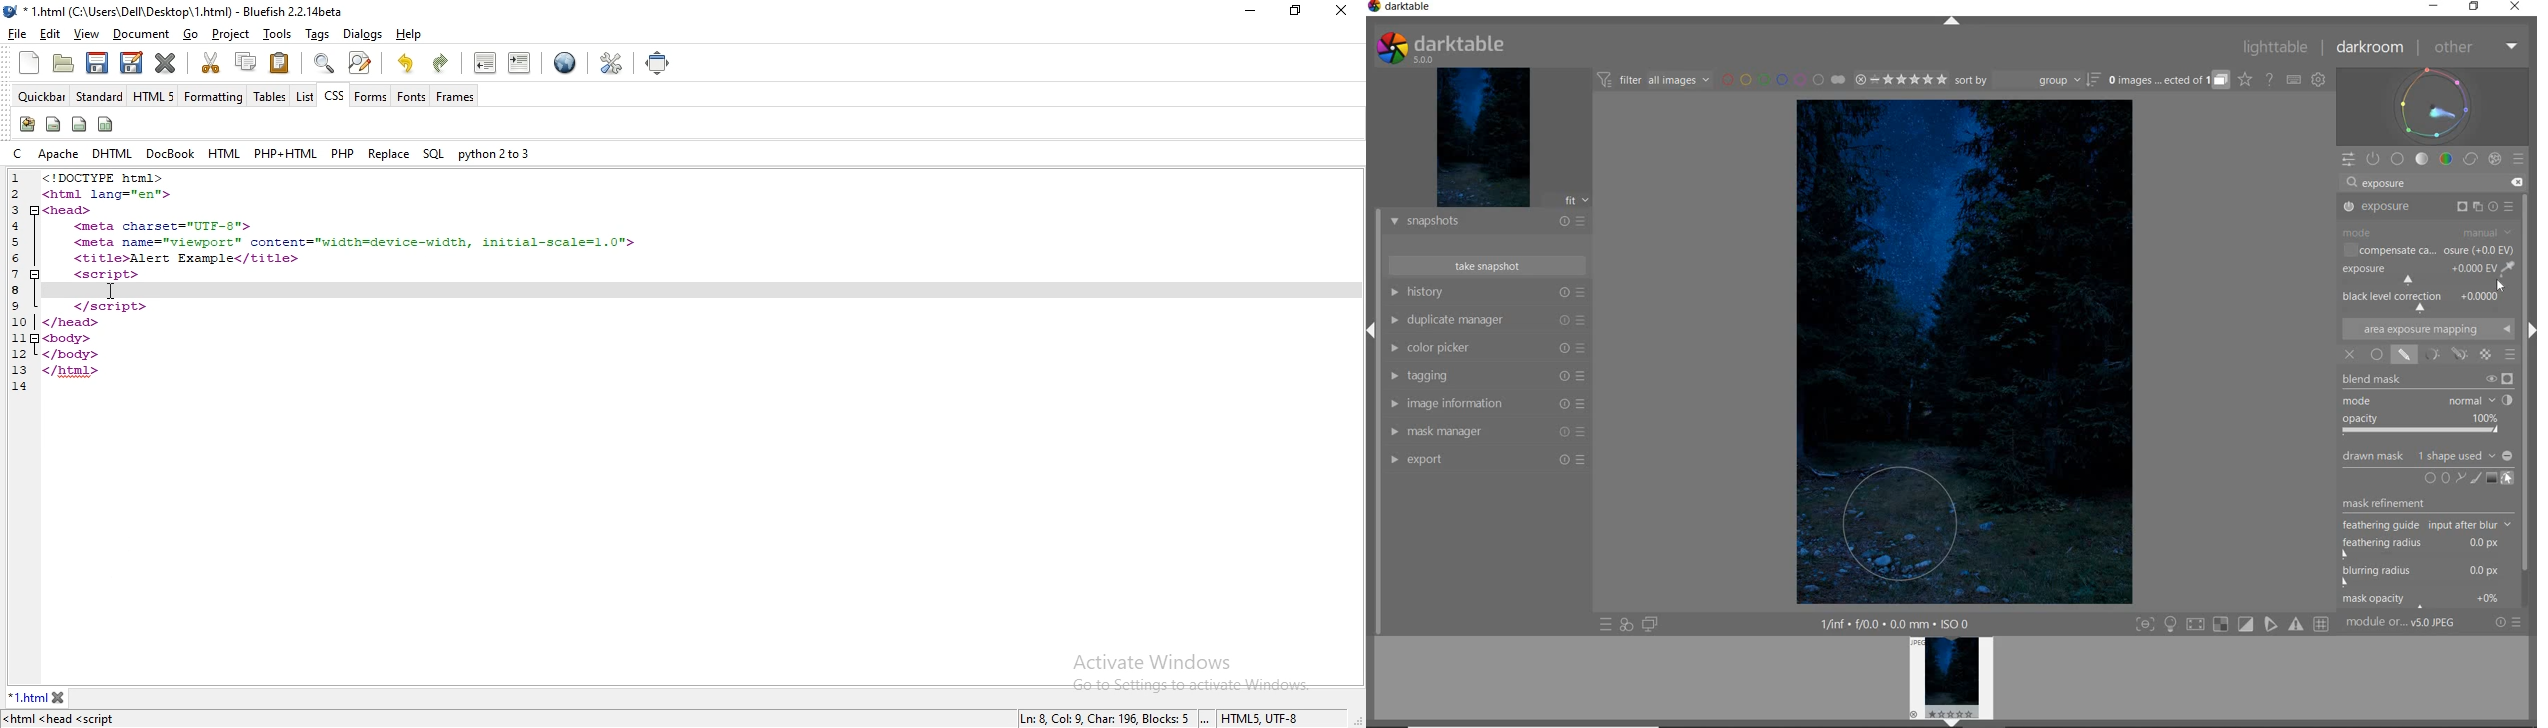 This screenshot has height=728, width=2548. What do you see at coordinates (2294, 80) in the screenshot?
I see `SET KEYBOARD SHORTCUTS` at bounding box center [2294, 80].